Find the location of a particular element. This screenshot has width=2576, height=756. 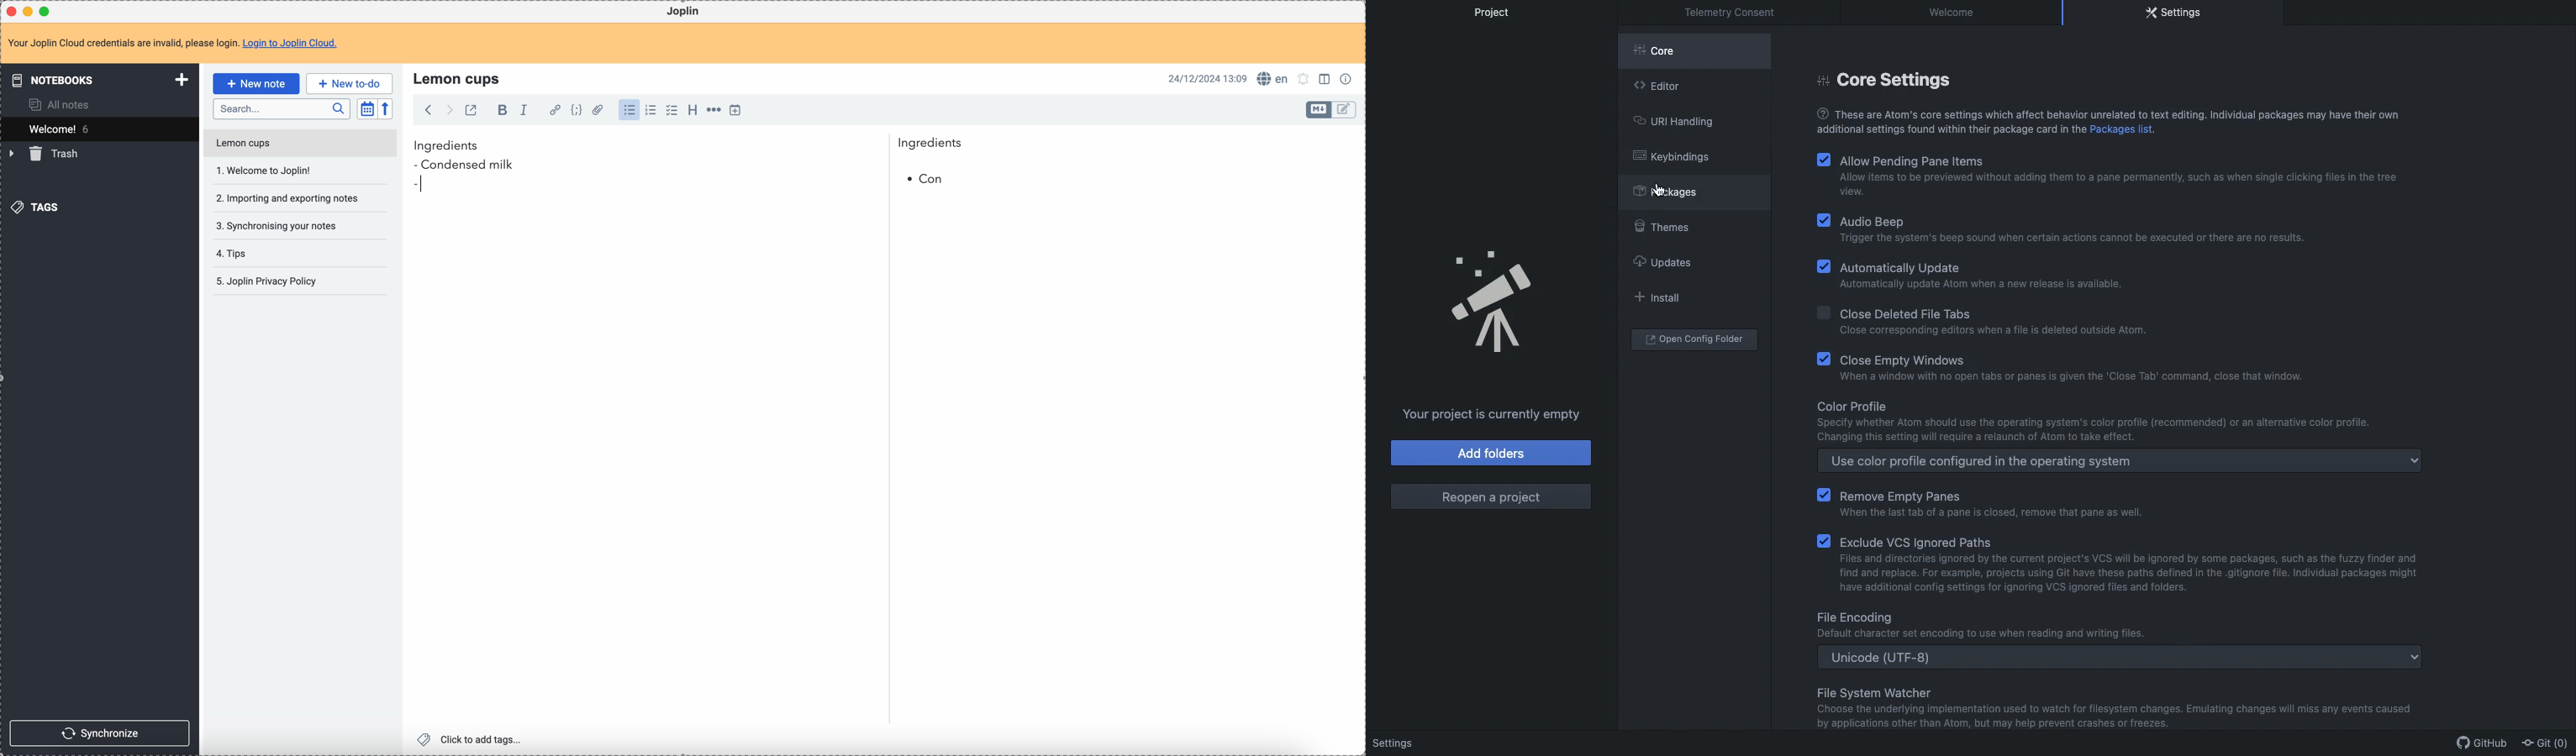

numbered list is located at coordinates (652, 110).